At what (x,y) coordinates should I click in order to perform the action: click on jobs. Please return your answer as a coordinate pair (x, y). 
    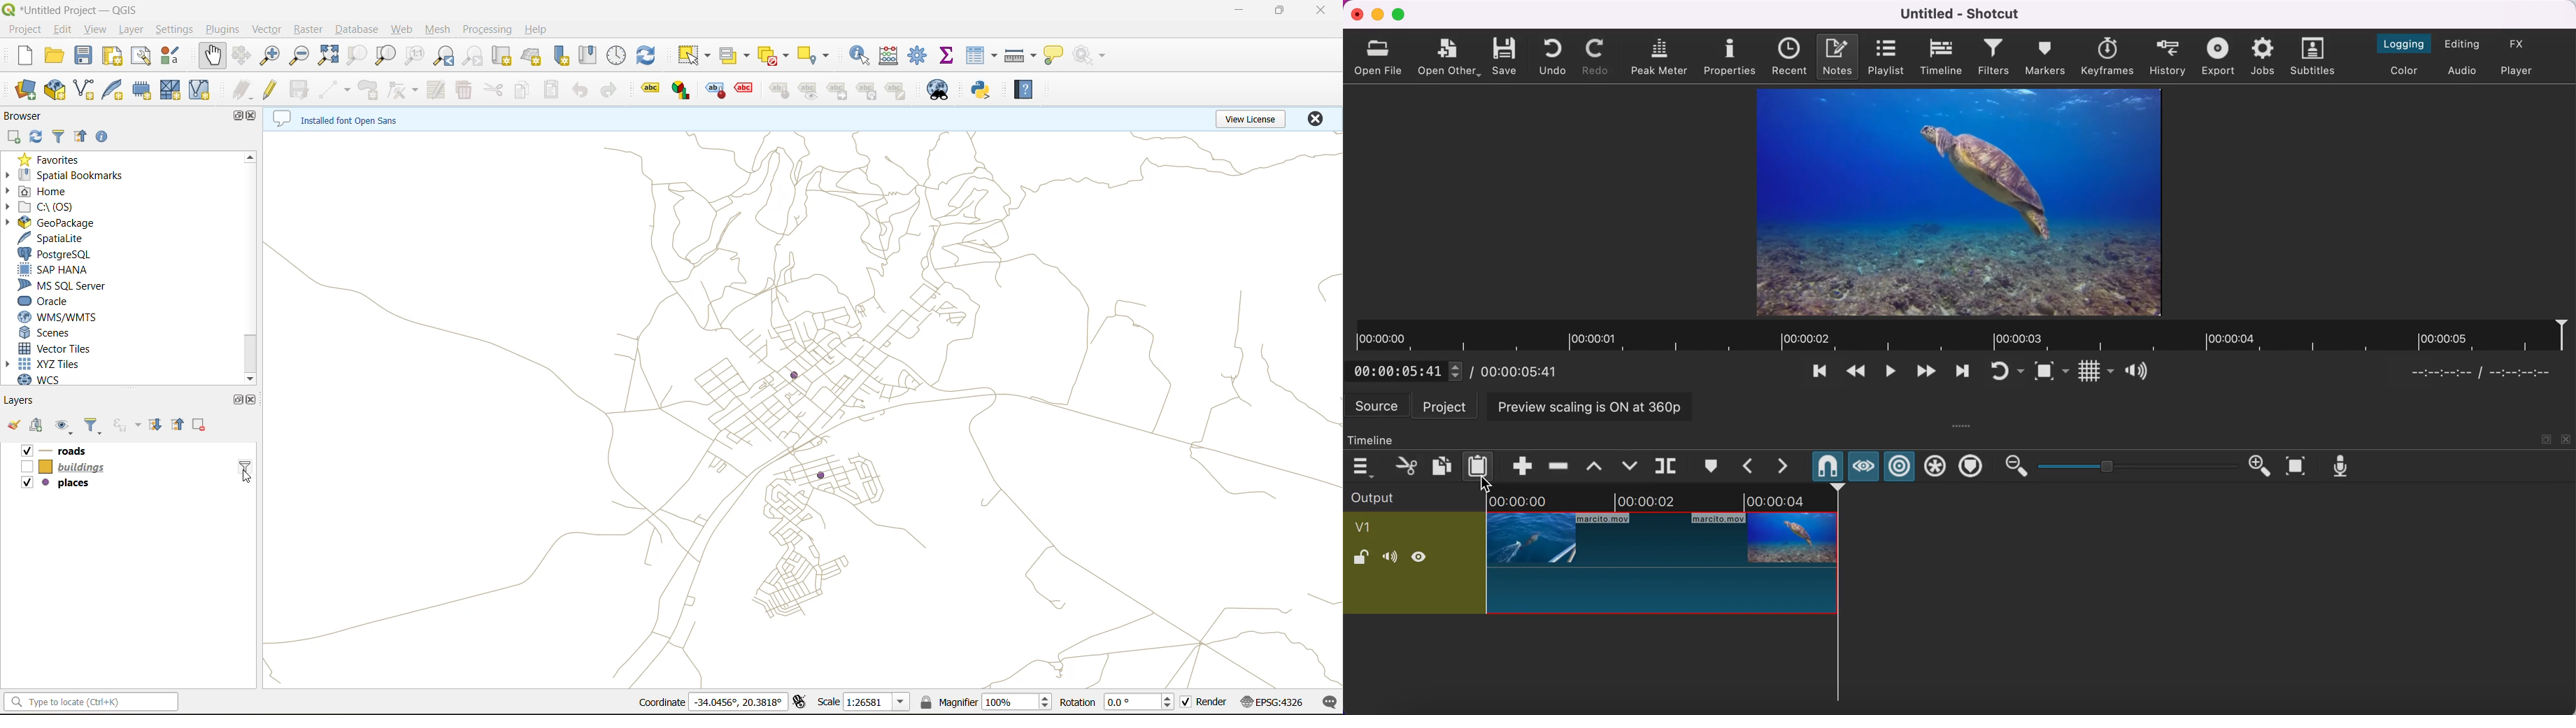
    Looking at the image, I should click on (2264, 57).